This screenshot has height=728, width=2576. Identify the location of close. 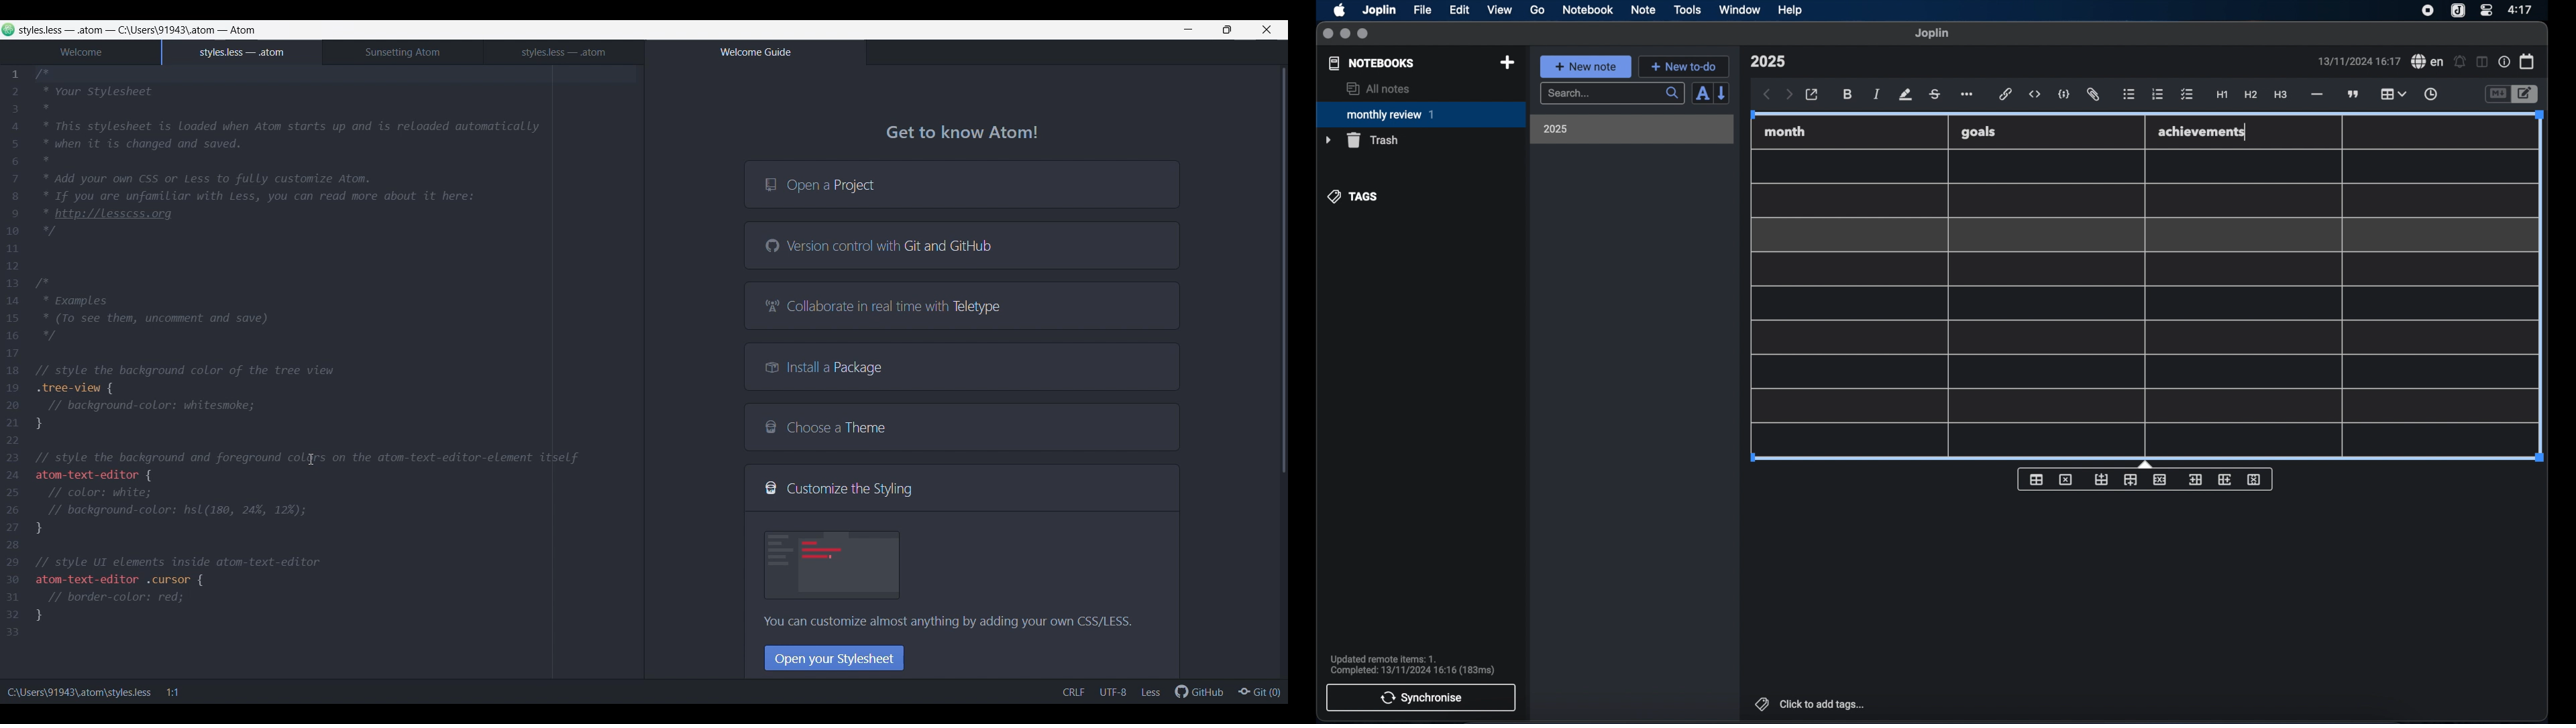
(1328, 34).